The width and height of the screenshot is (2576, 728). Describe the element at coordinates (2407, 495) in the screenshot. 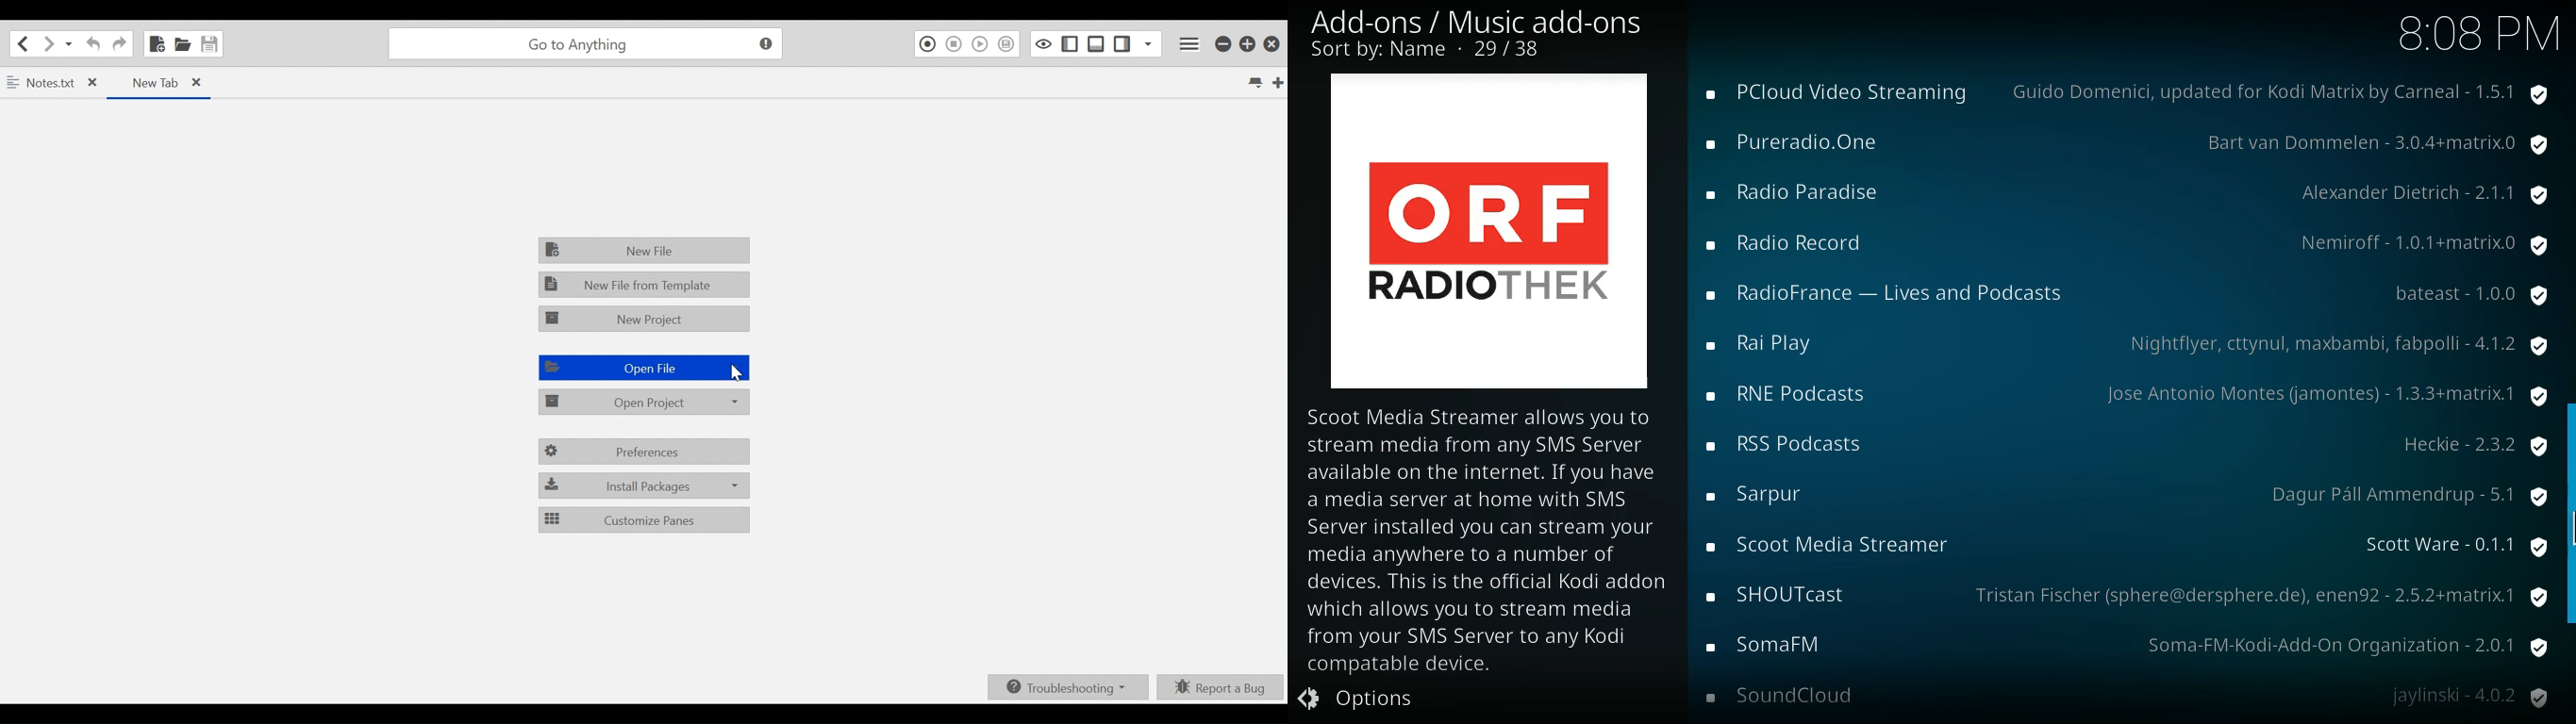

I see `provider` at that location.